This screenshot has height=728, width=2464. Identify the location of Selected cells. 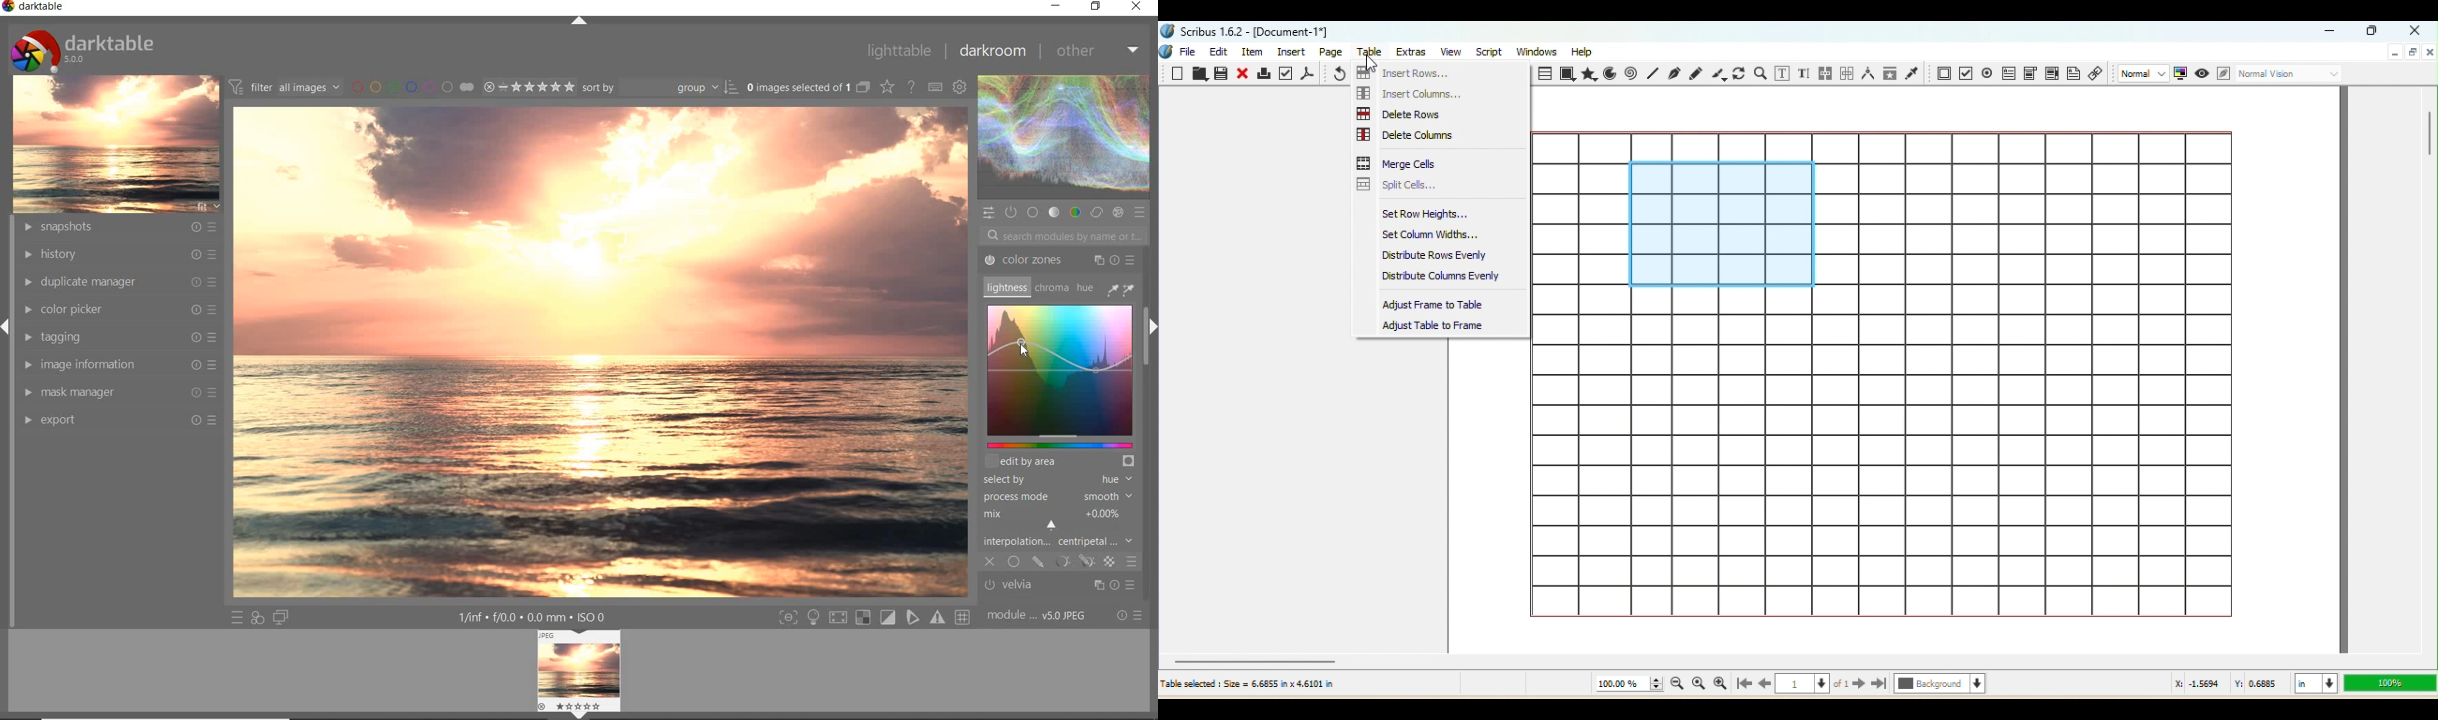
(1721, 224).